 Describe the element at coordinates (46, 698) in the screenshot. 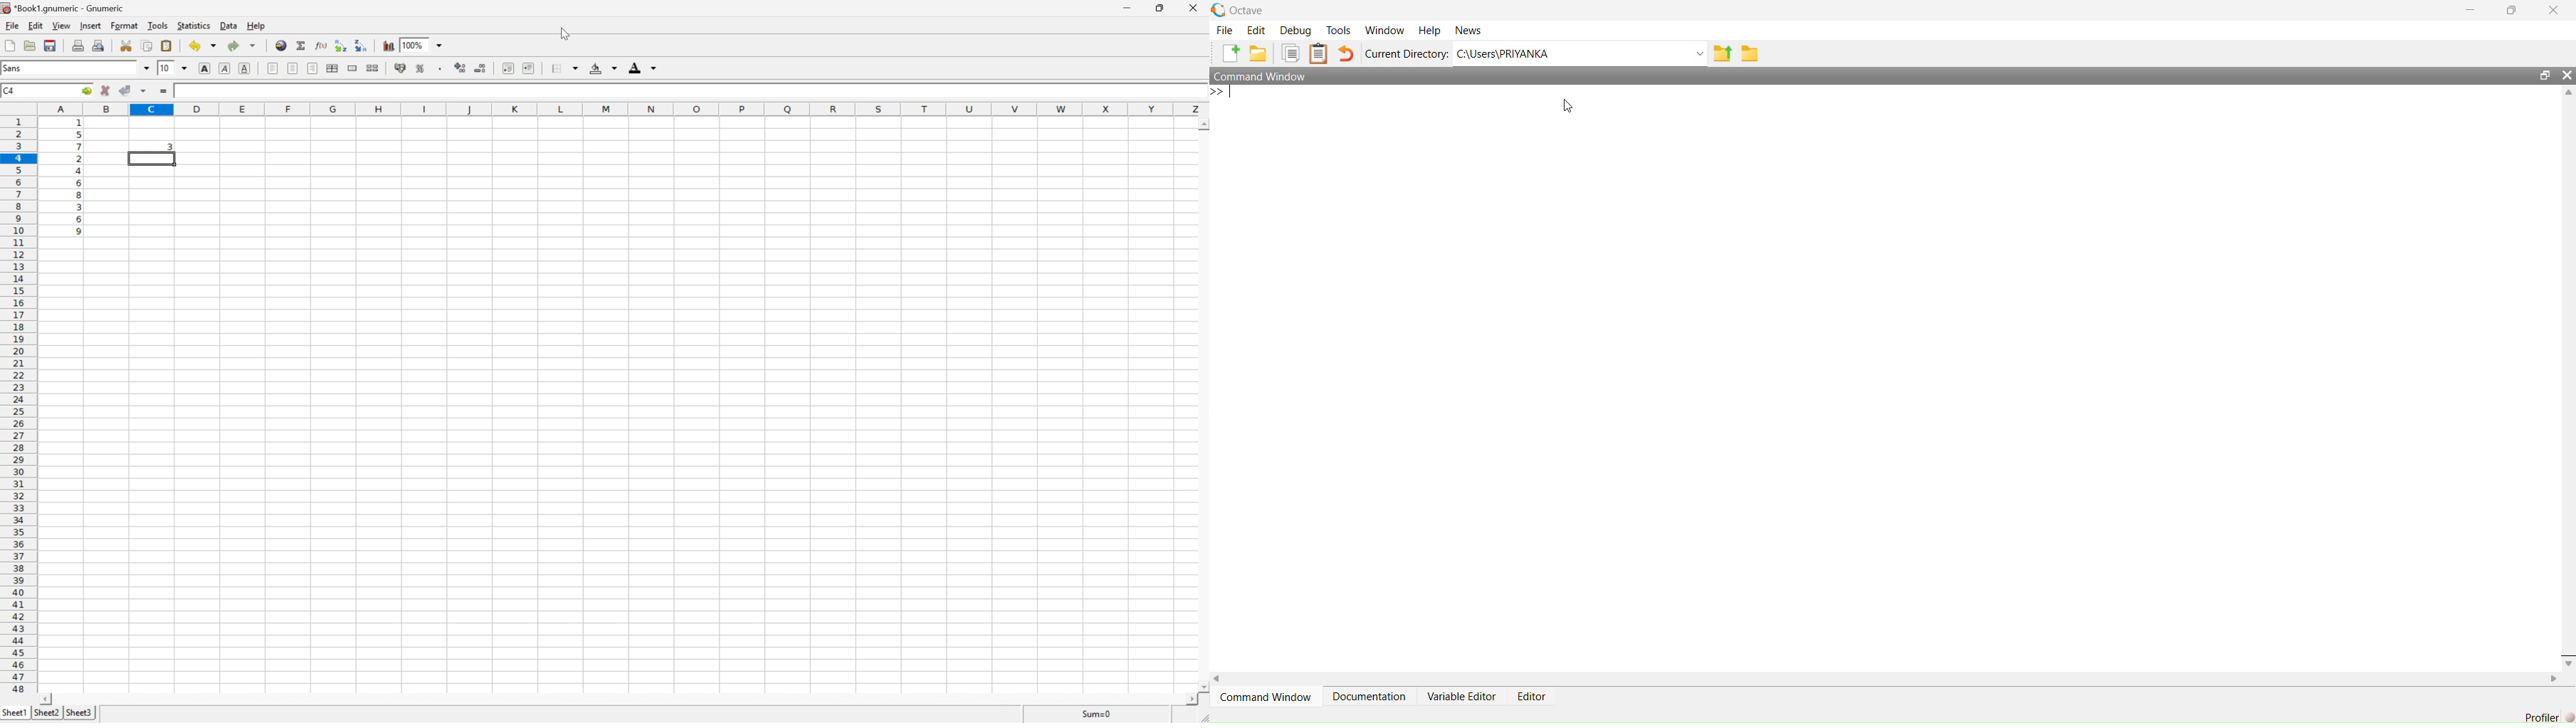

I see `scroll left` at that location.